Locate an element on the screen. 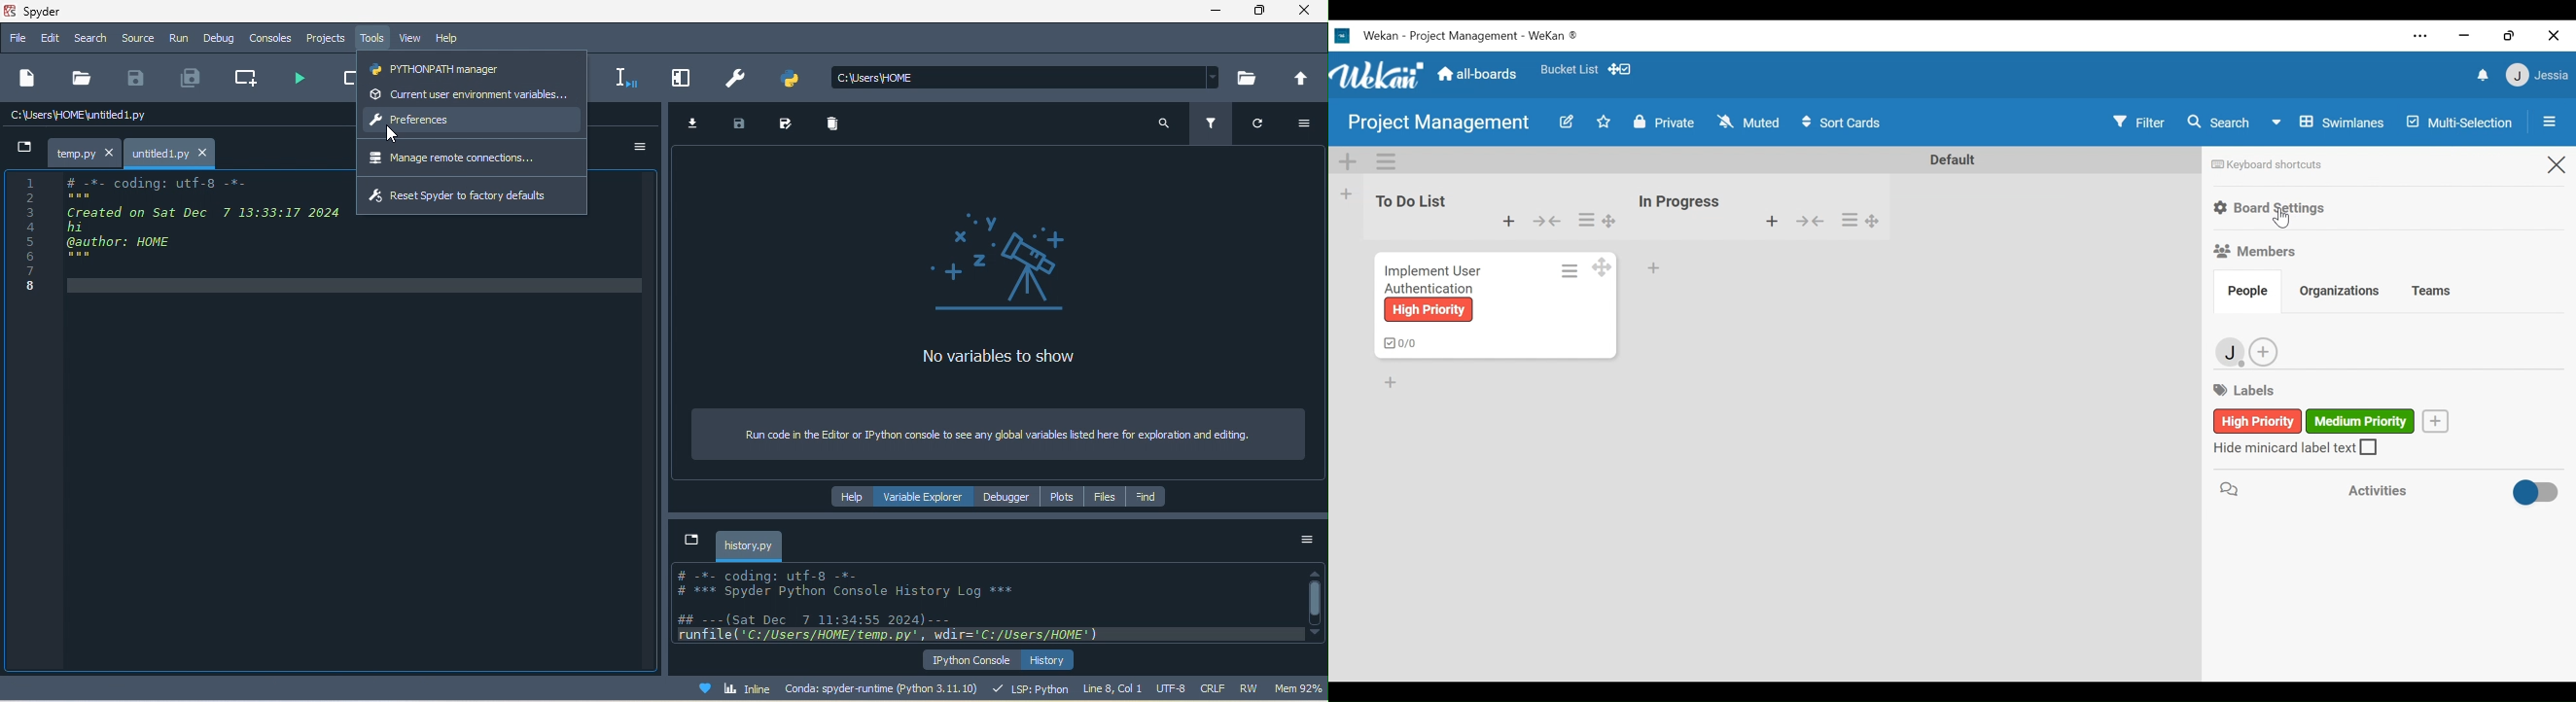  hstory is located at coordinates (1049, 659).